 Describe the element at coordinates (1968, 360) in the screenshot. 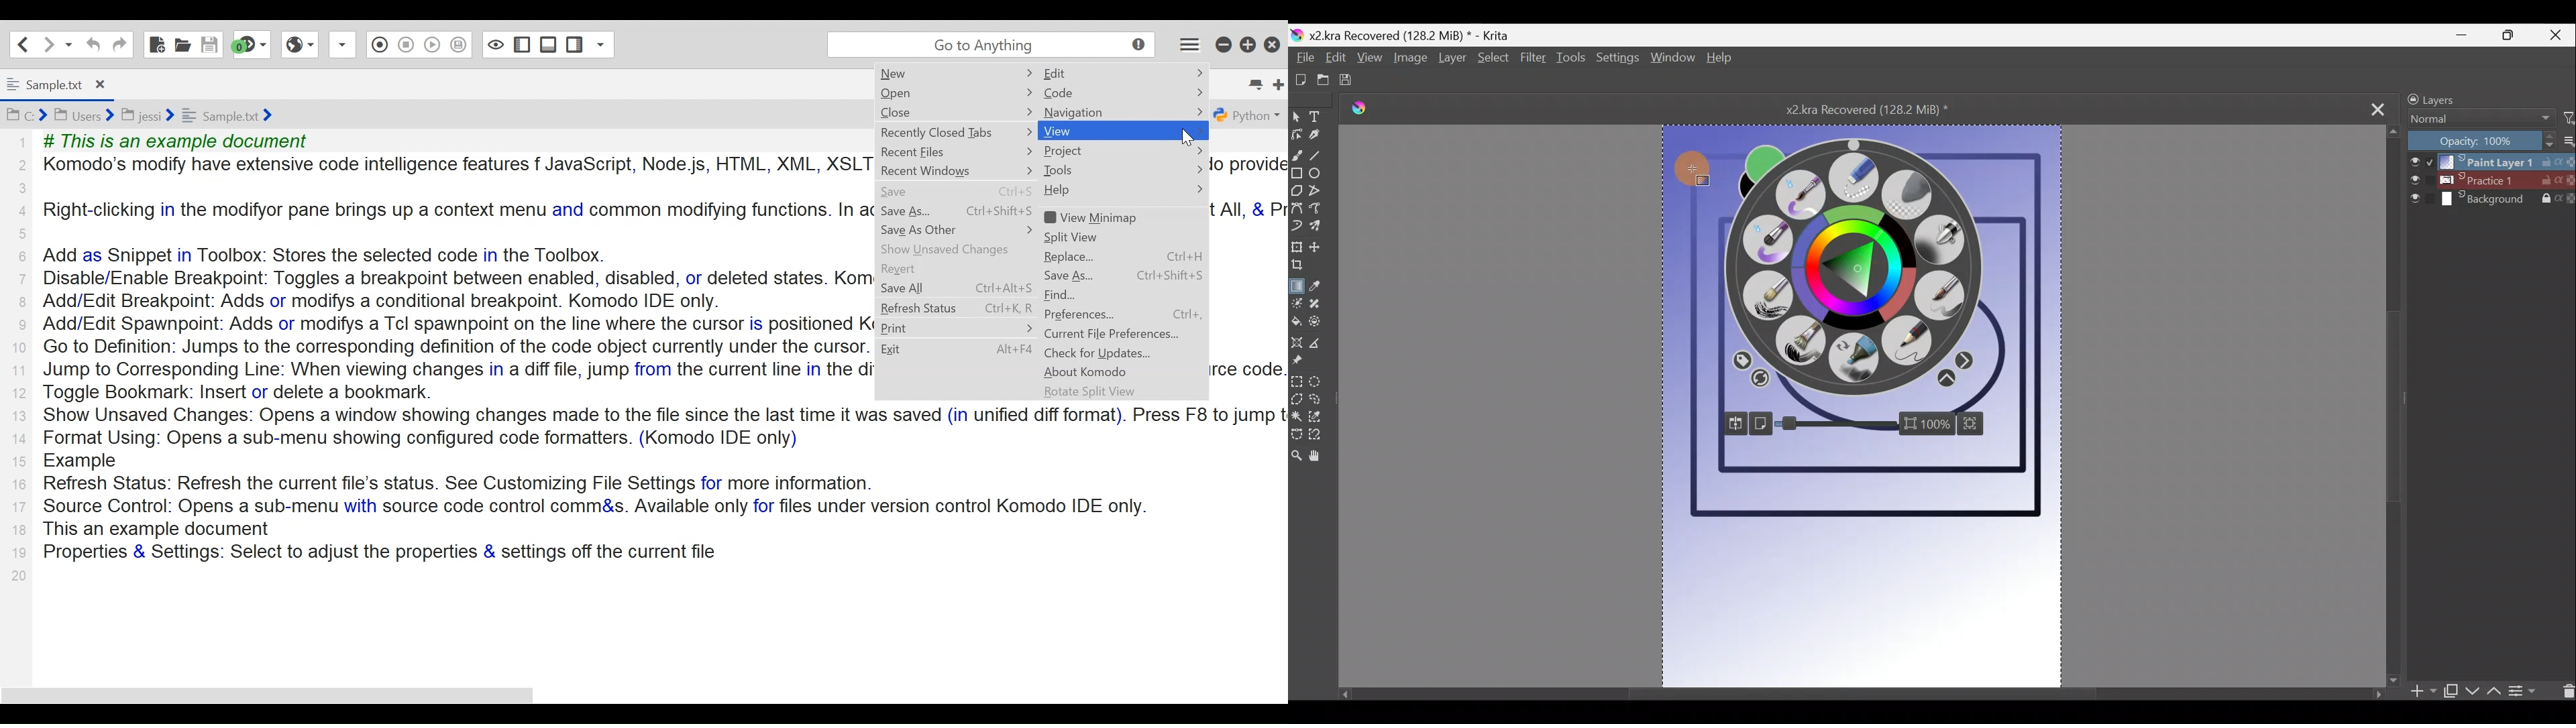

I see `Opacity` at that location.